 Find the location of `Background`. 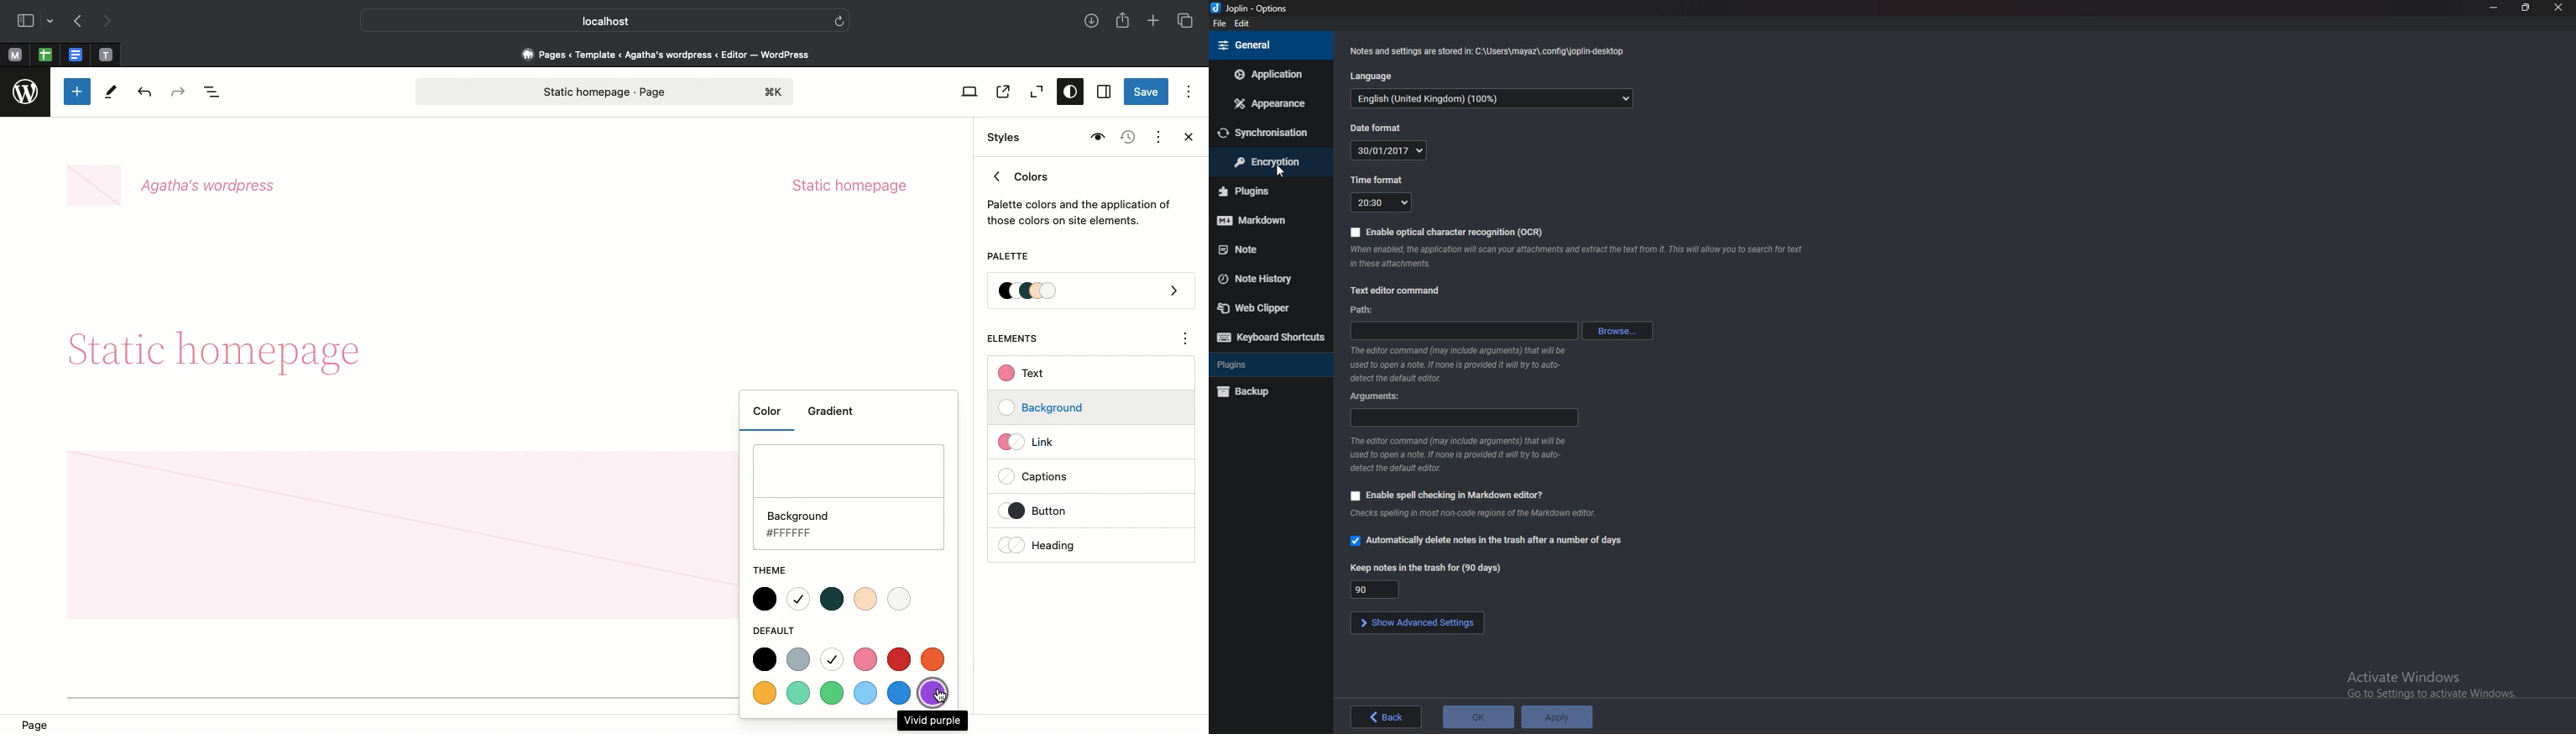

Background is located at coordinates (1049, 408).